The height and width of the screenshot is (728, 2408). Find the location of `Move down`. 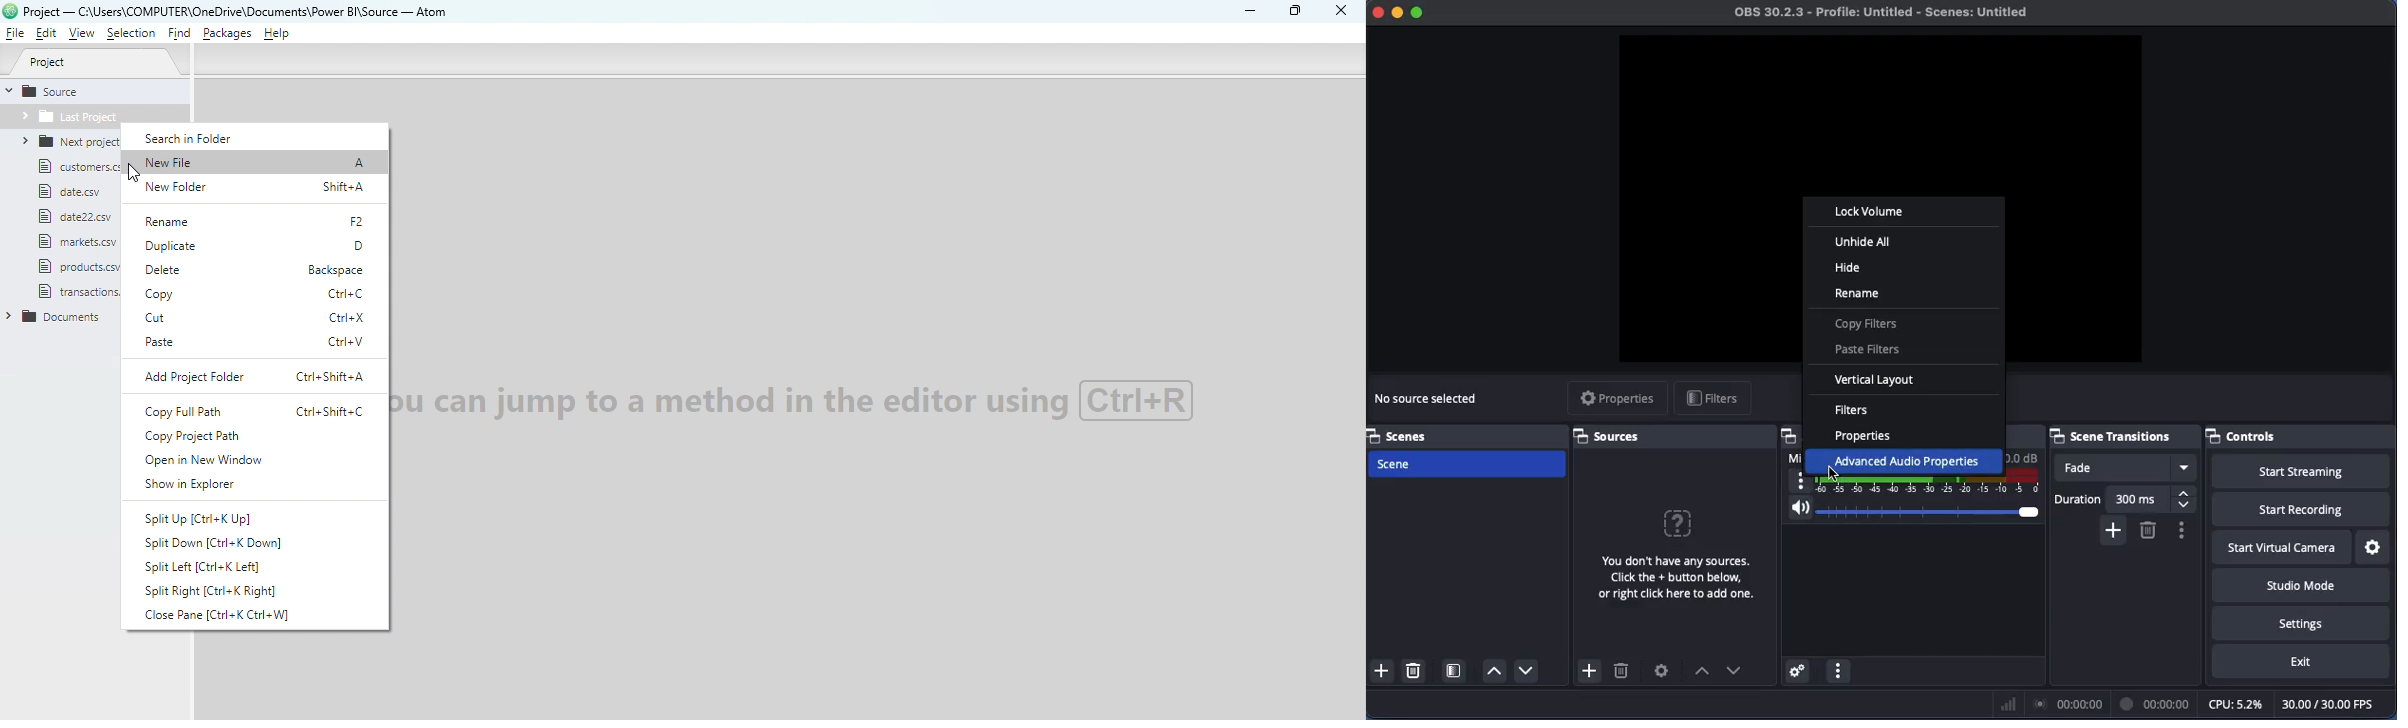

Move down is located at coordinates (1735, 671).